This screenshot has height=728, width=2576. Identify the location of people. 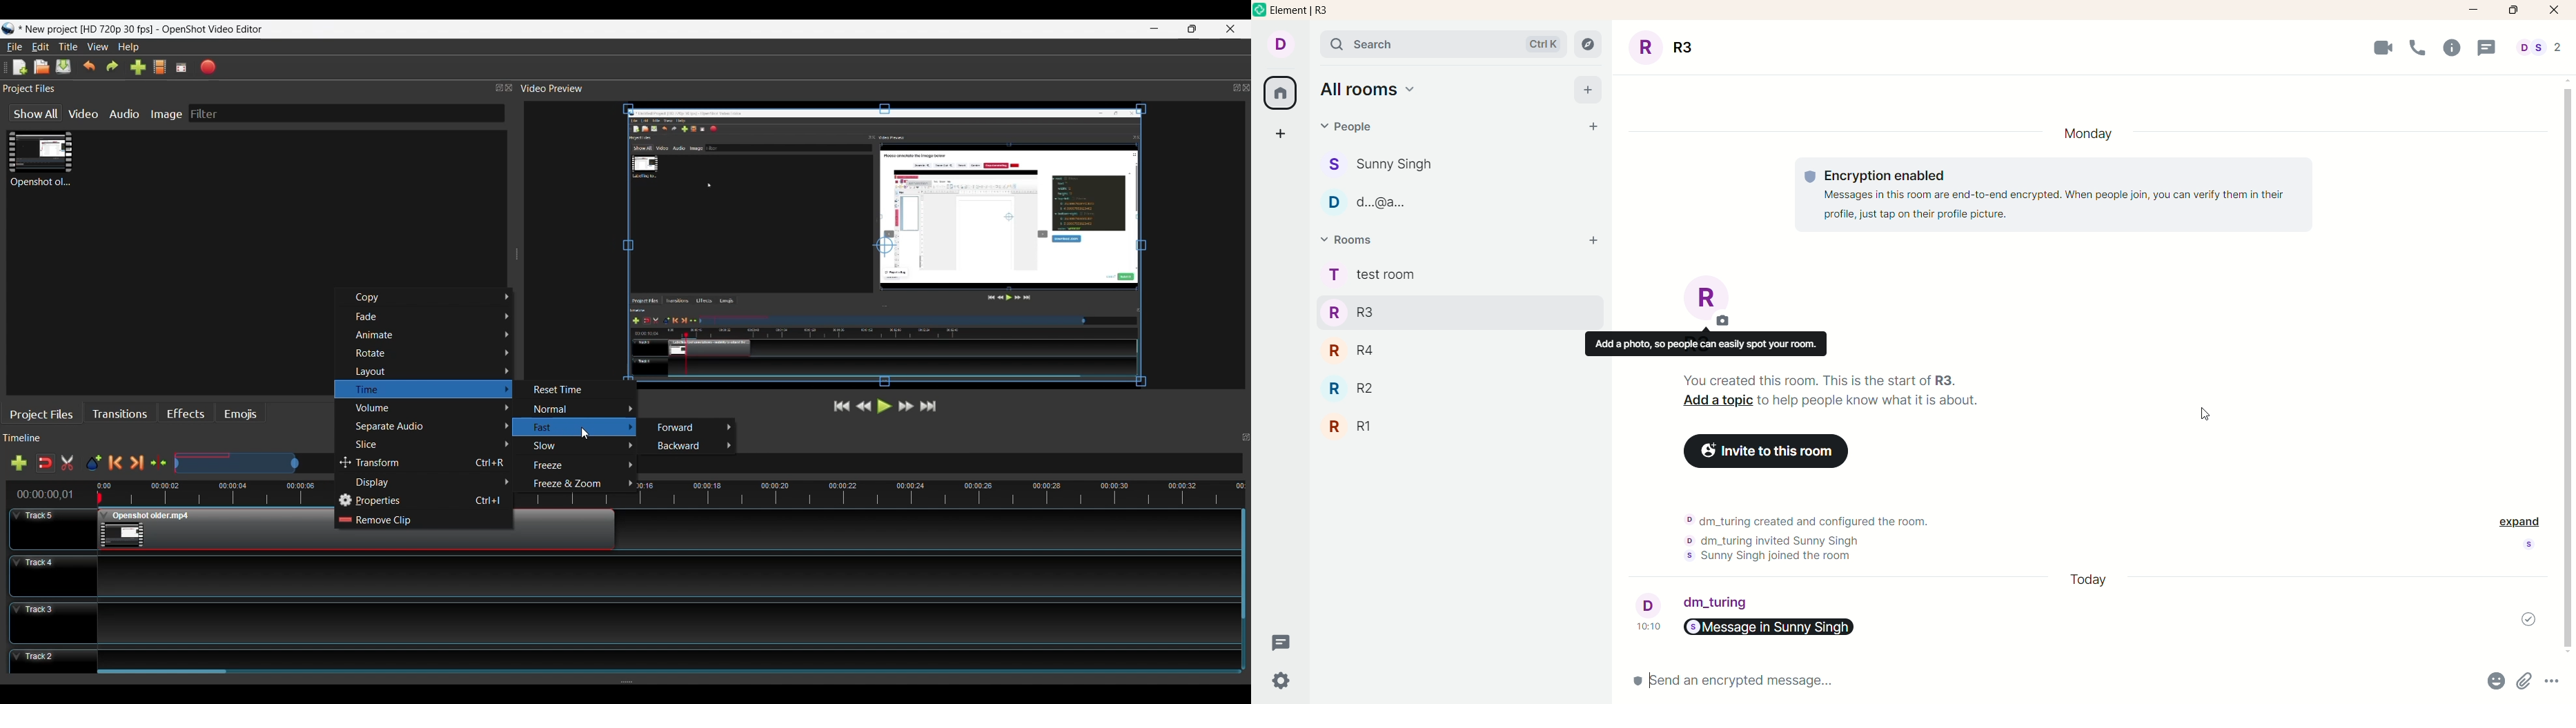
(1350, 126).